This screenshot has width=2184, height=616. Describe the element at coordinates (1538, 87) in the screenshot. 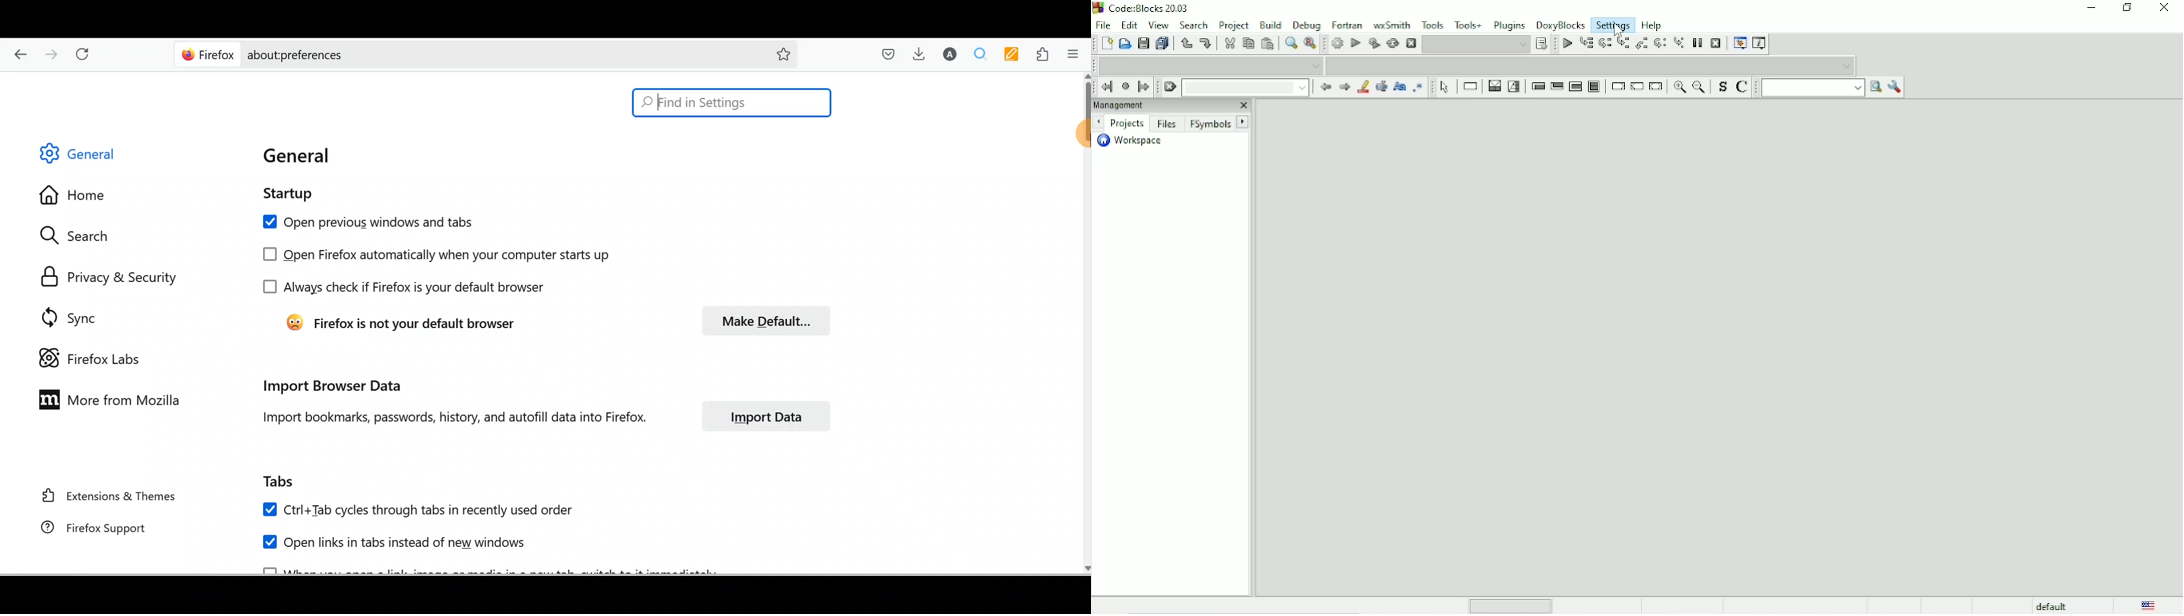

I see `Entry condition loop` at that location.